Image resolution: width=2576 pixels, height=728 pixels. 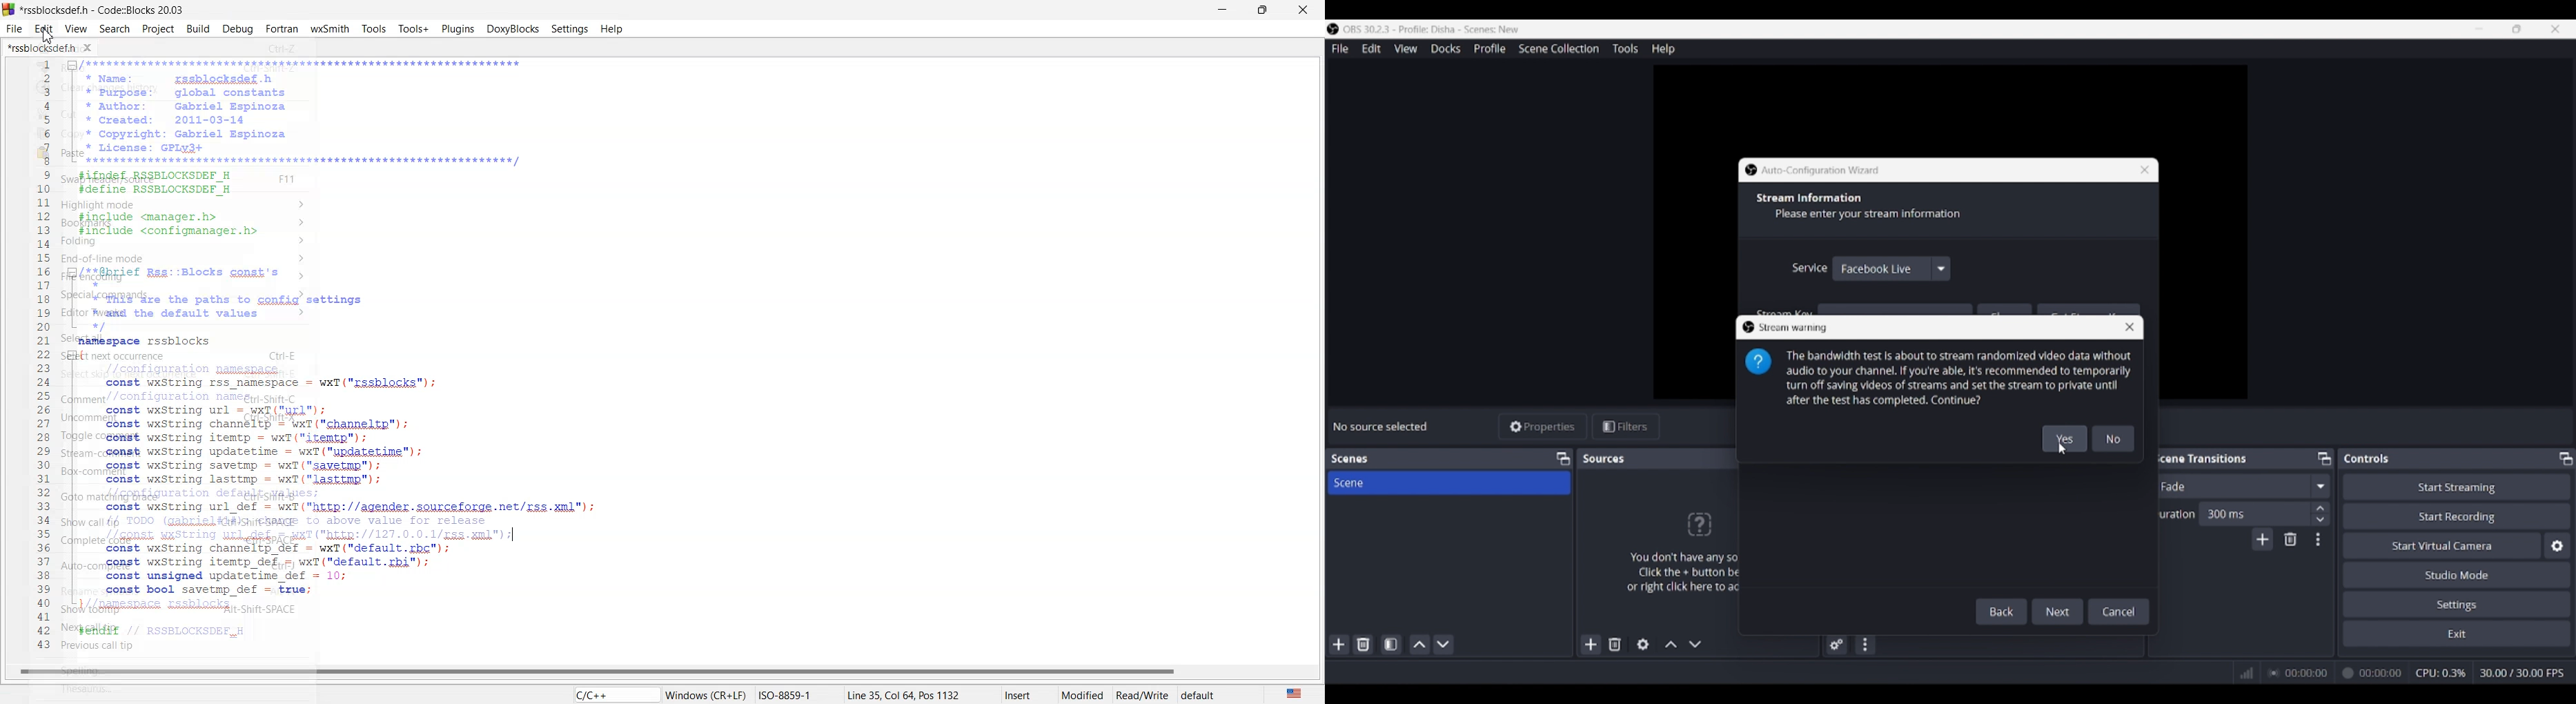 I want to click on Reject, so click(x=2114, y=439).